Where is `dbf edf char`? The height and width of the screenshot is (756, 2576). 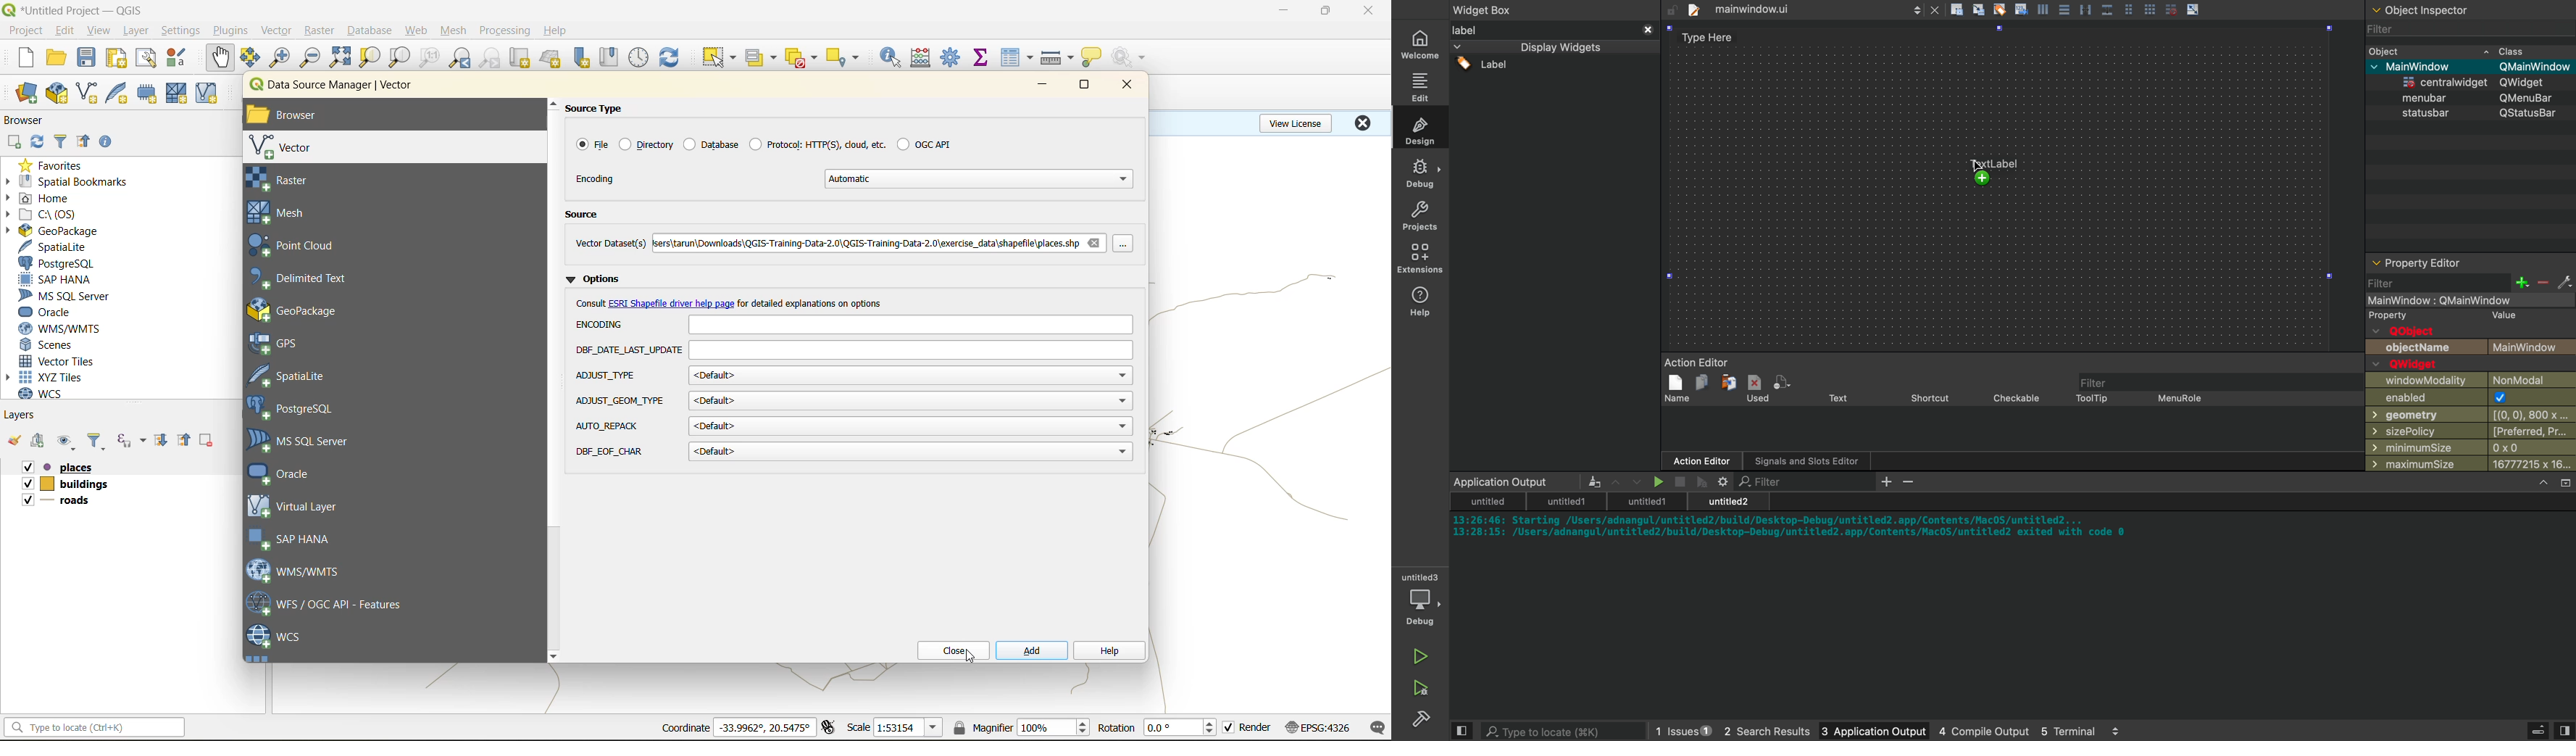 dbf edf char is located at coordinates (911, 452).